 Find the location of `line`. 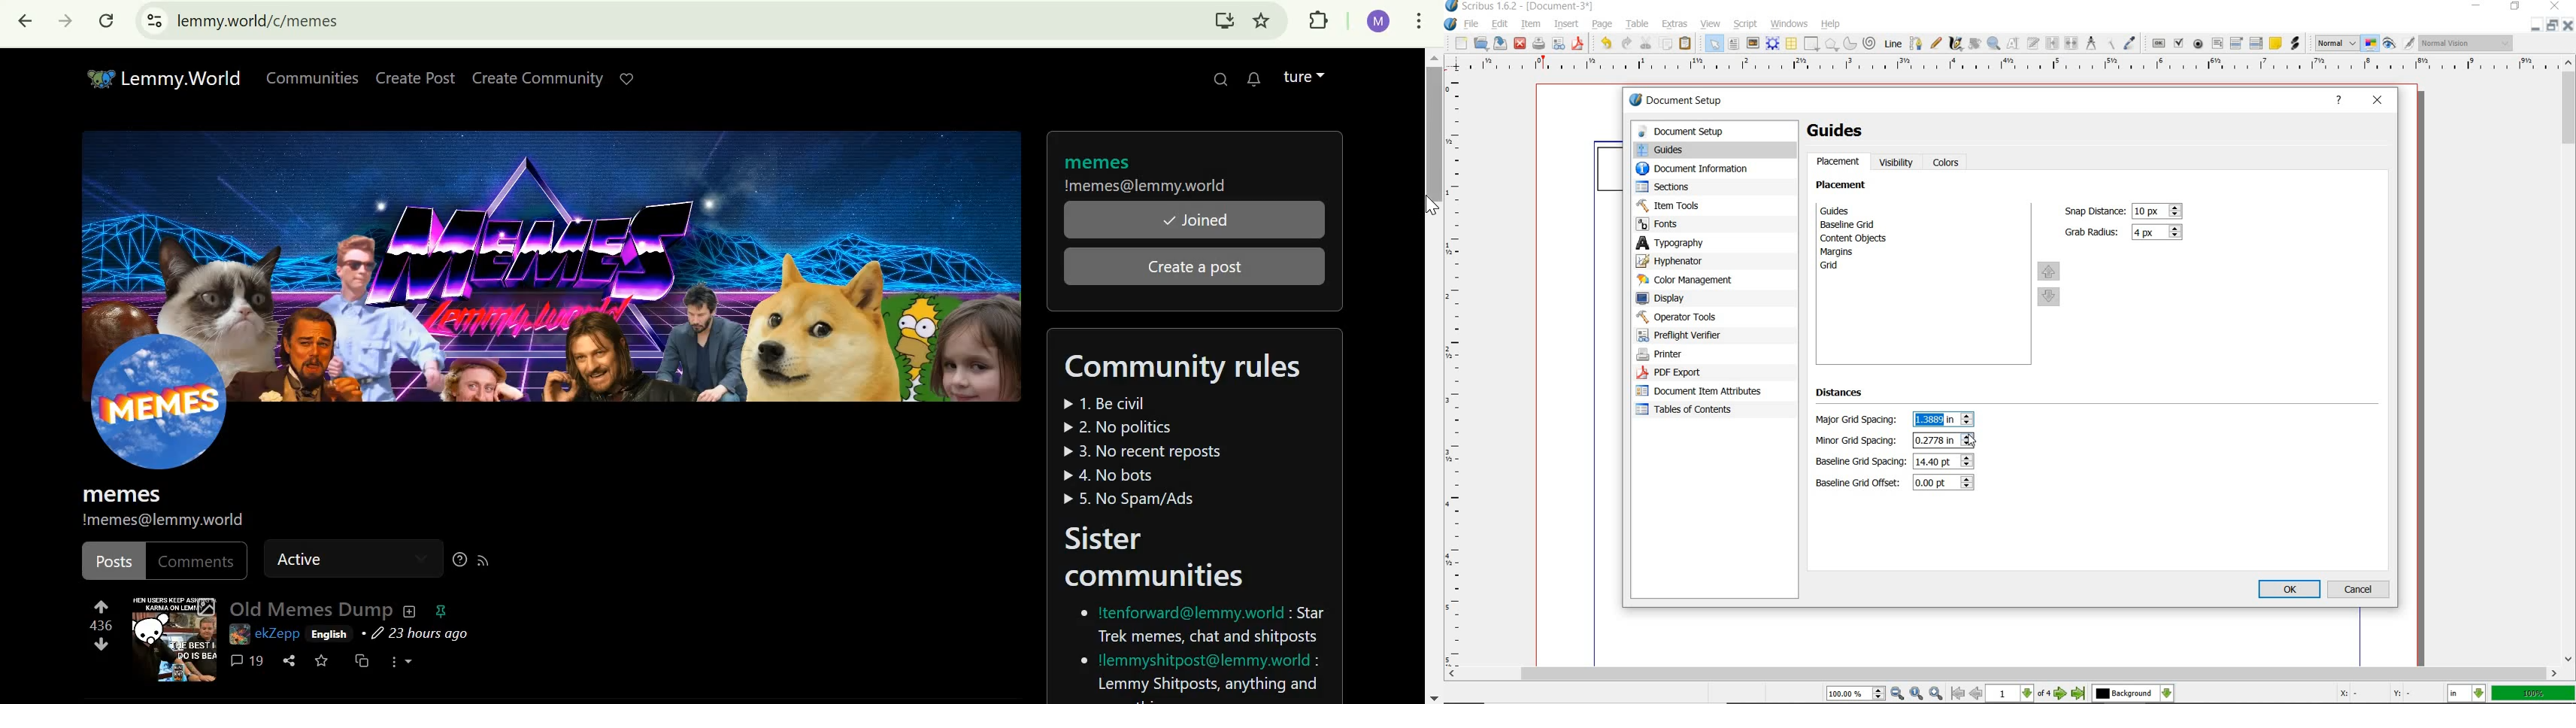

line is located at coordinates (1893, 42).